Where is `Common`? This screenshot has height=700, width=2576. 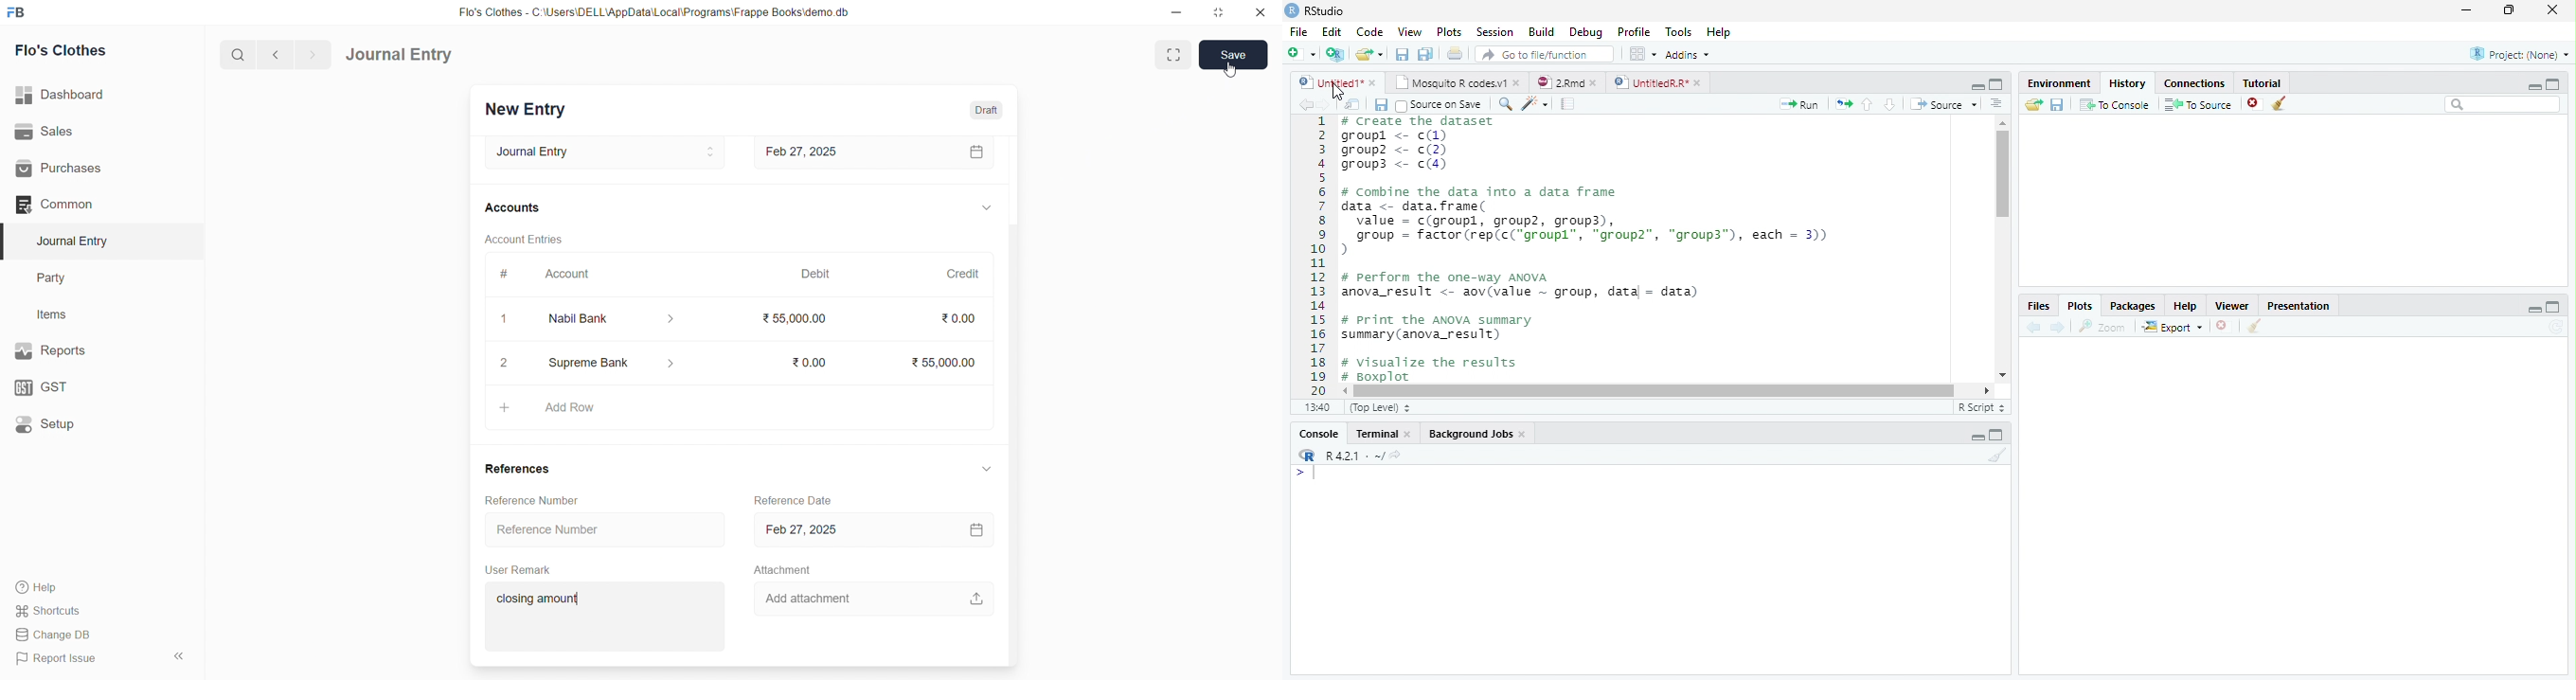 Common is located at coordinates (80, 205).